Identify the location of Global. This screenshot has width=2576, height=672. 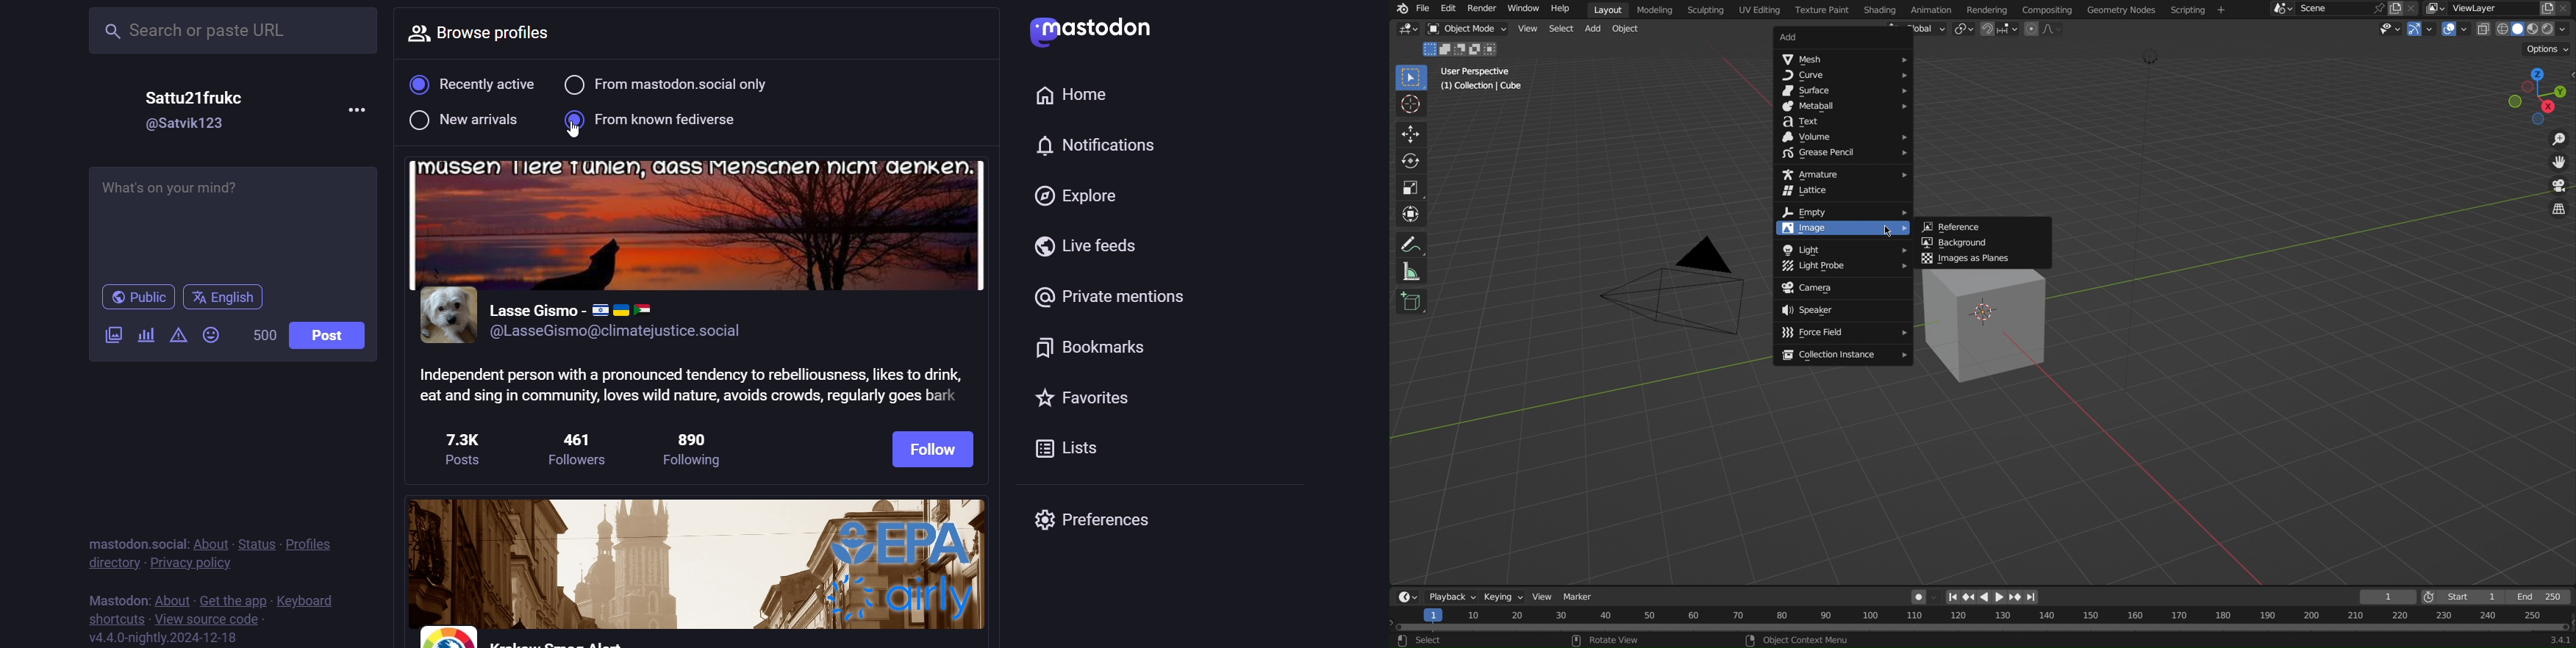
(1922, 30).